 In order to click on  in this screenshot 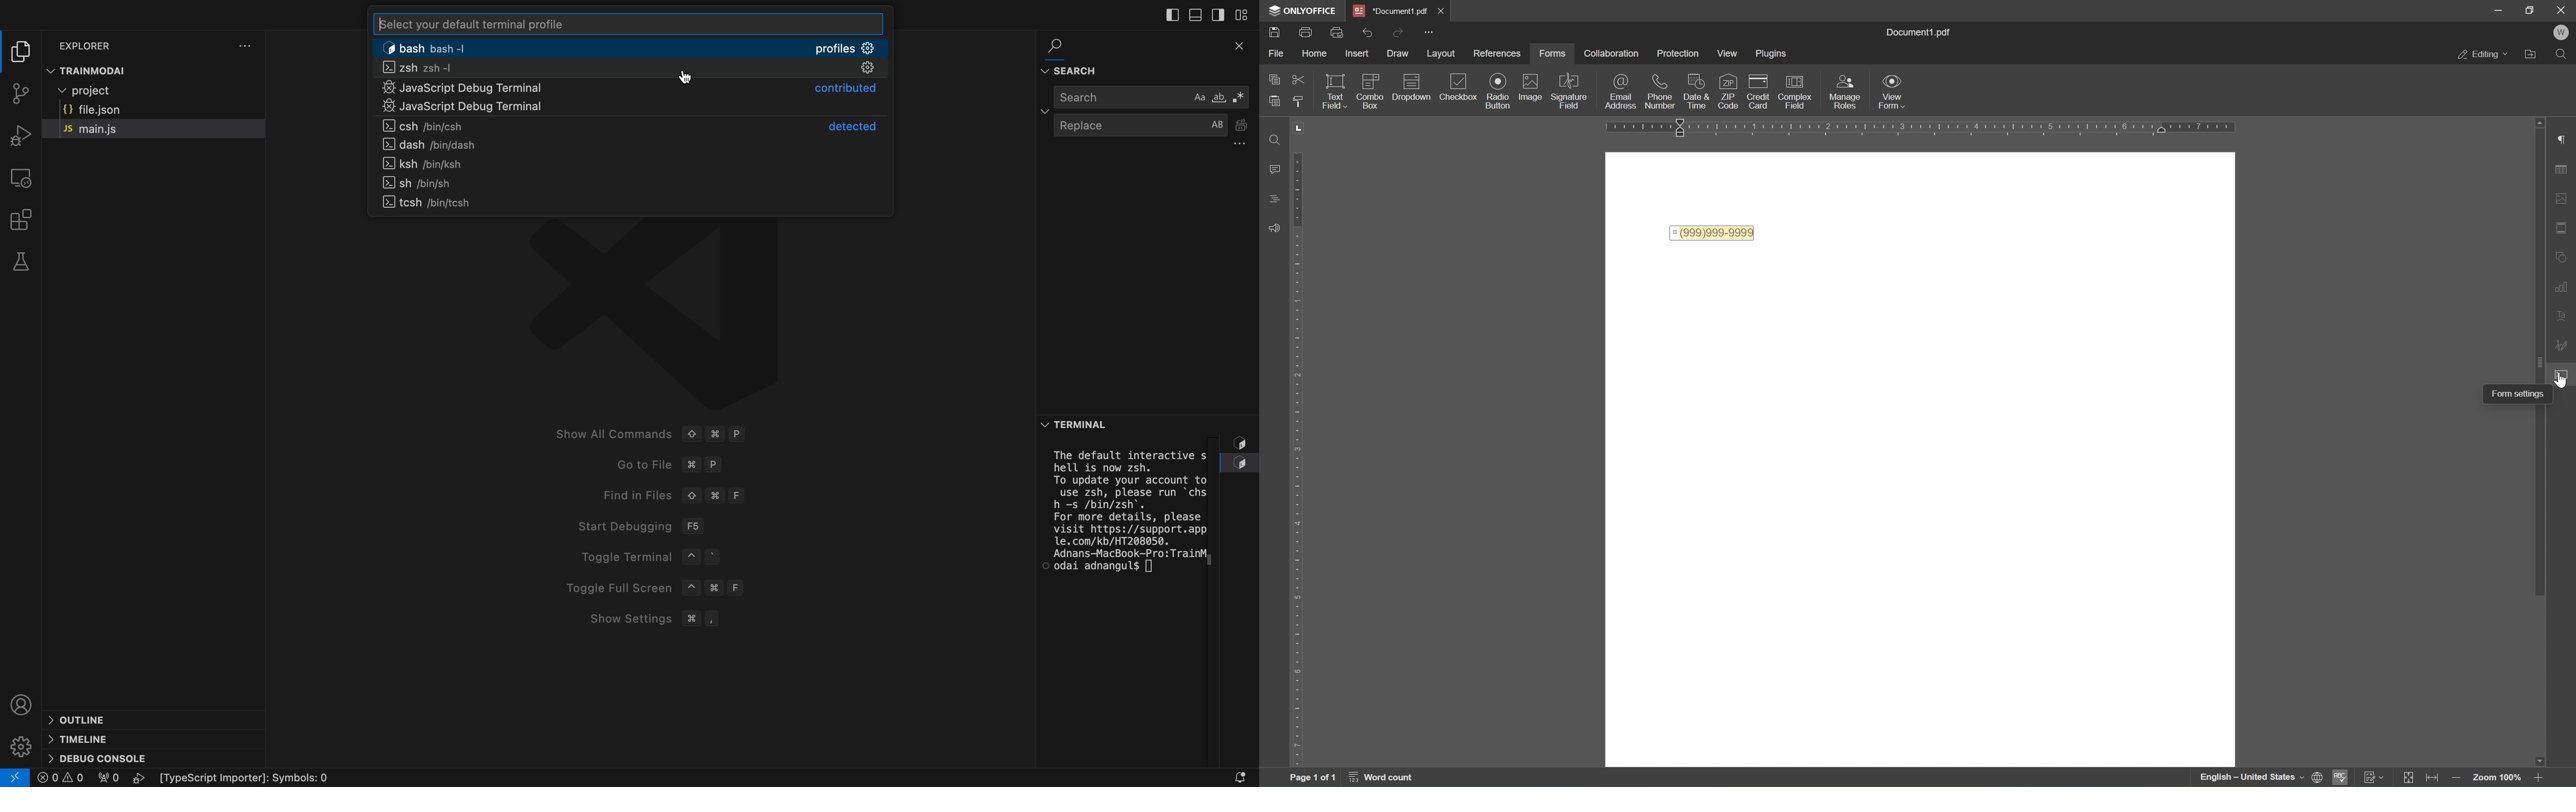, I will do `click(1238, 463)`.